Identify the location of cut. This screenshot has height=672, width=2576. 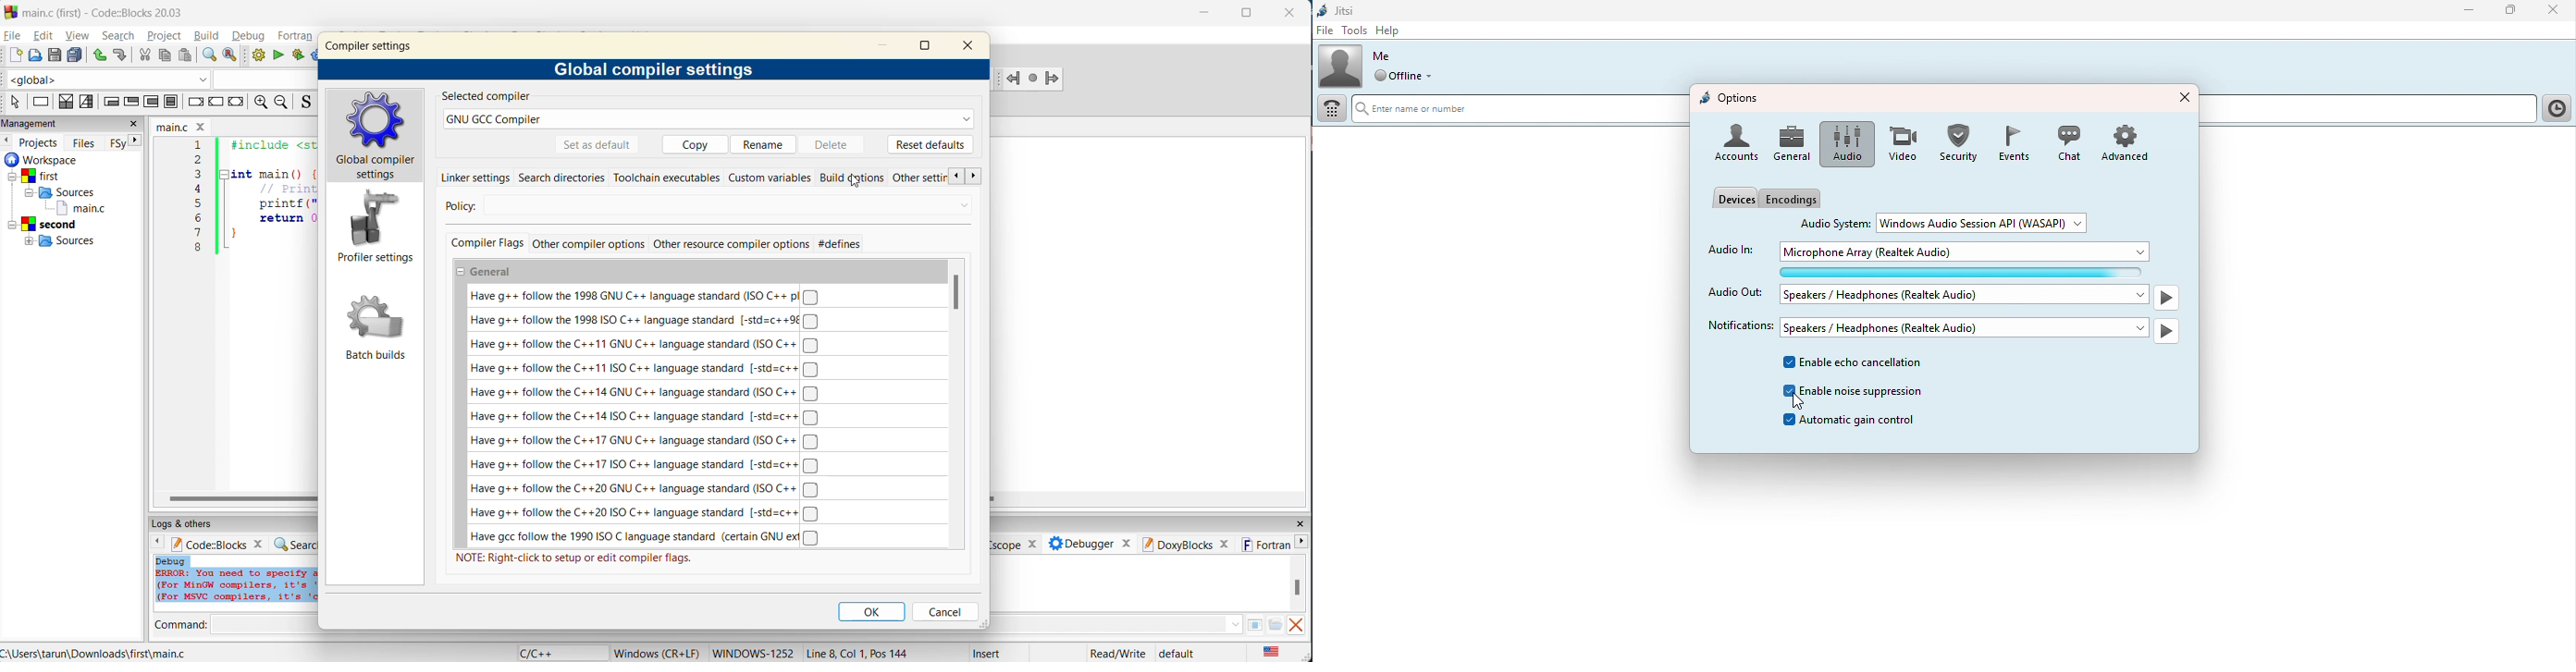
(141, 56).